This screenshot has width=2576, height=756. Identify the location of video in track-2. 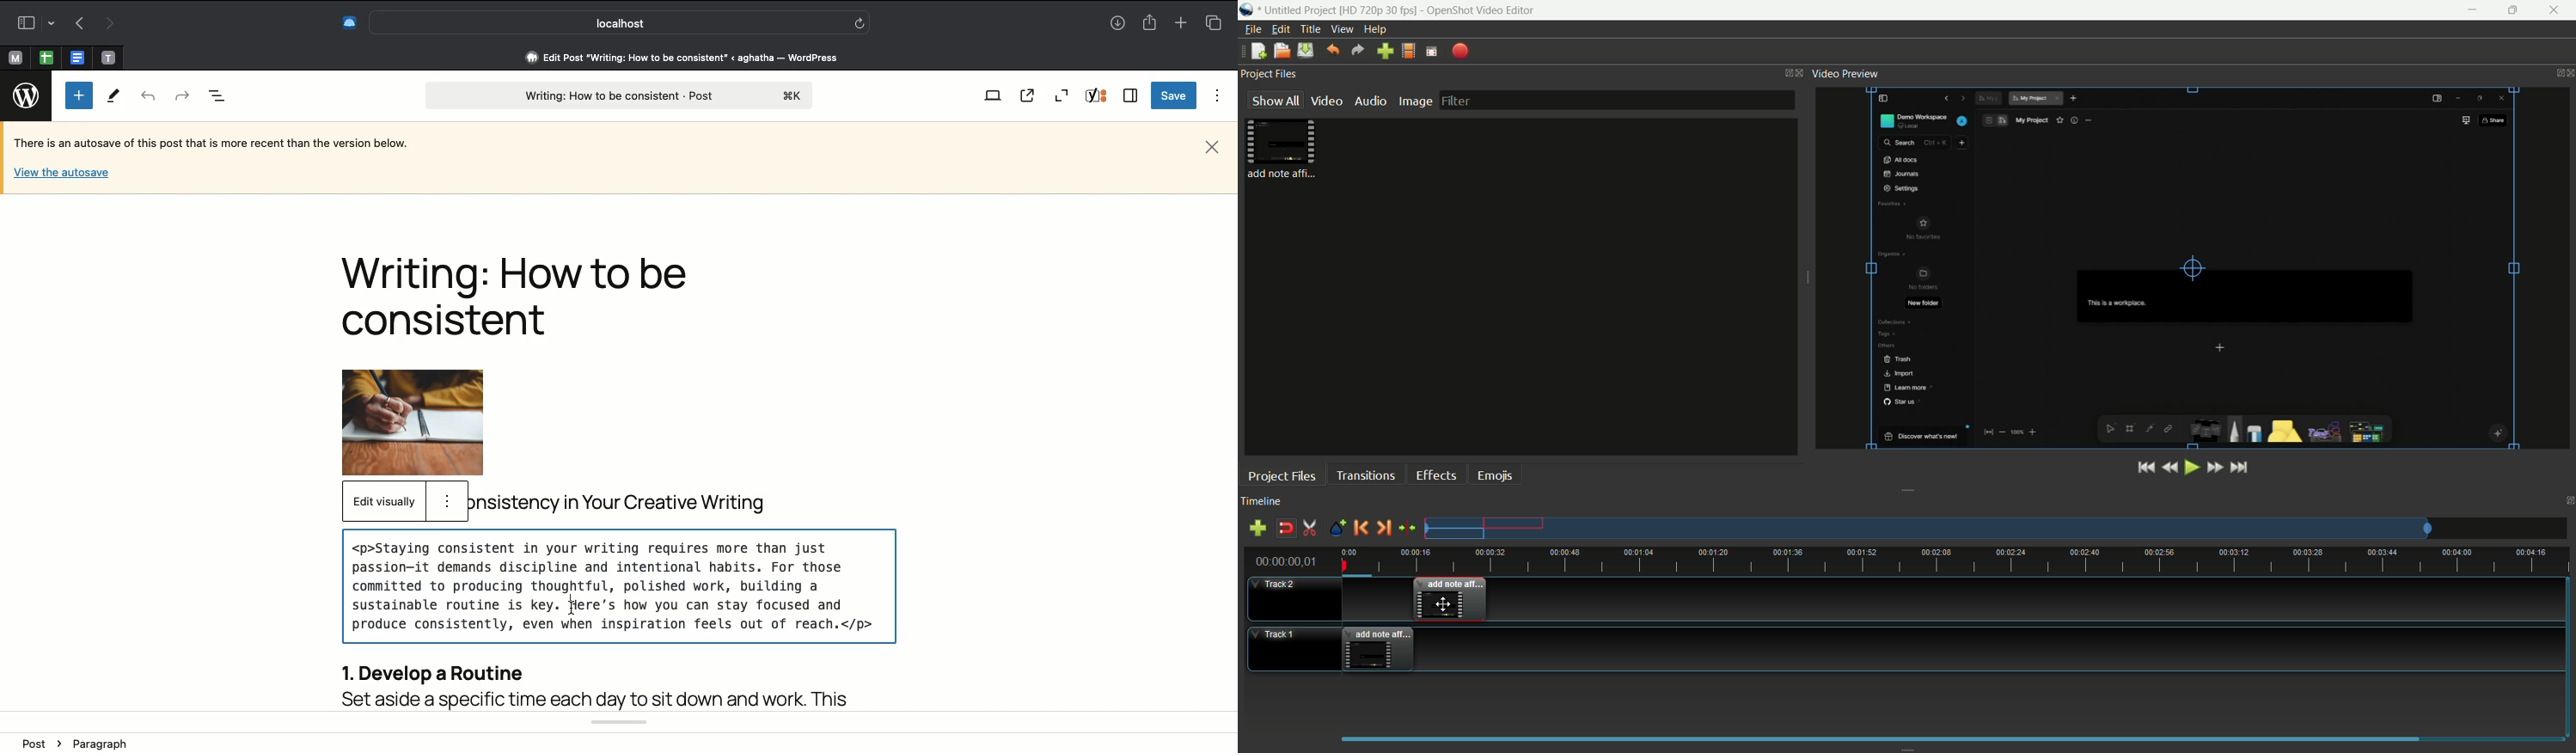
(1453, 600).